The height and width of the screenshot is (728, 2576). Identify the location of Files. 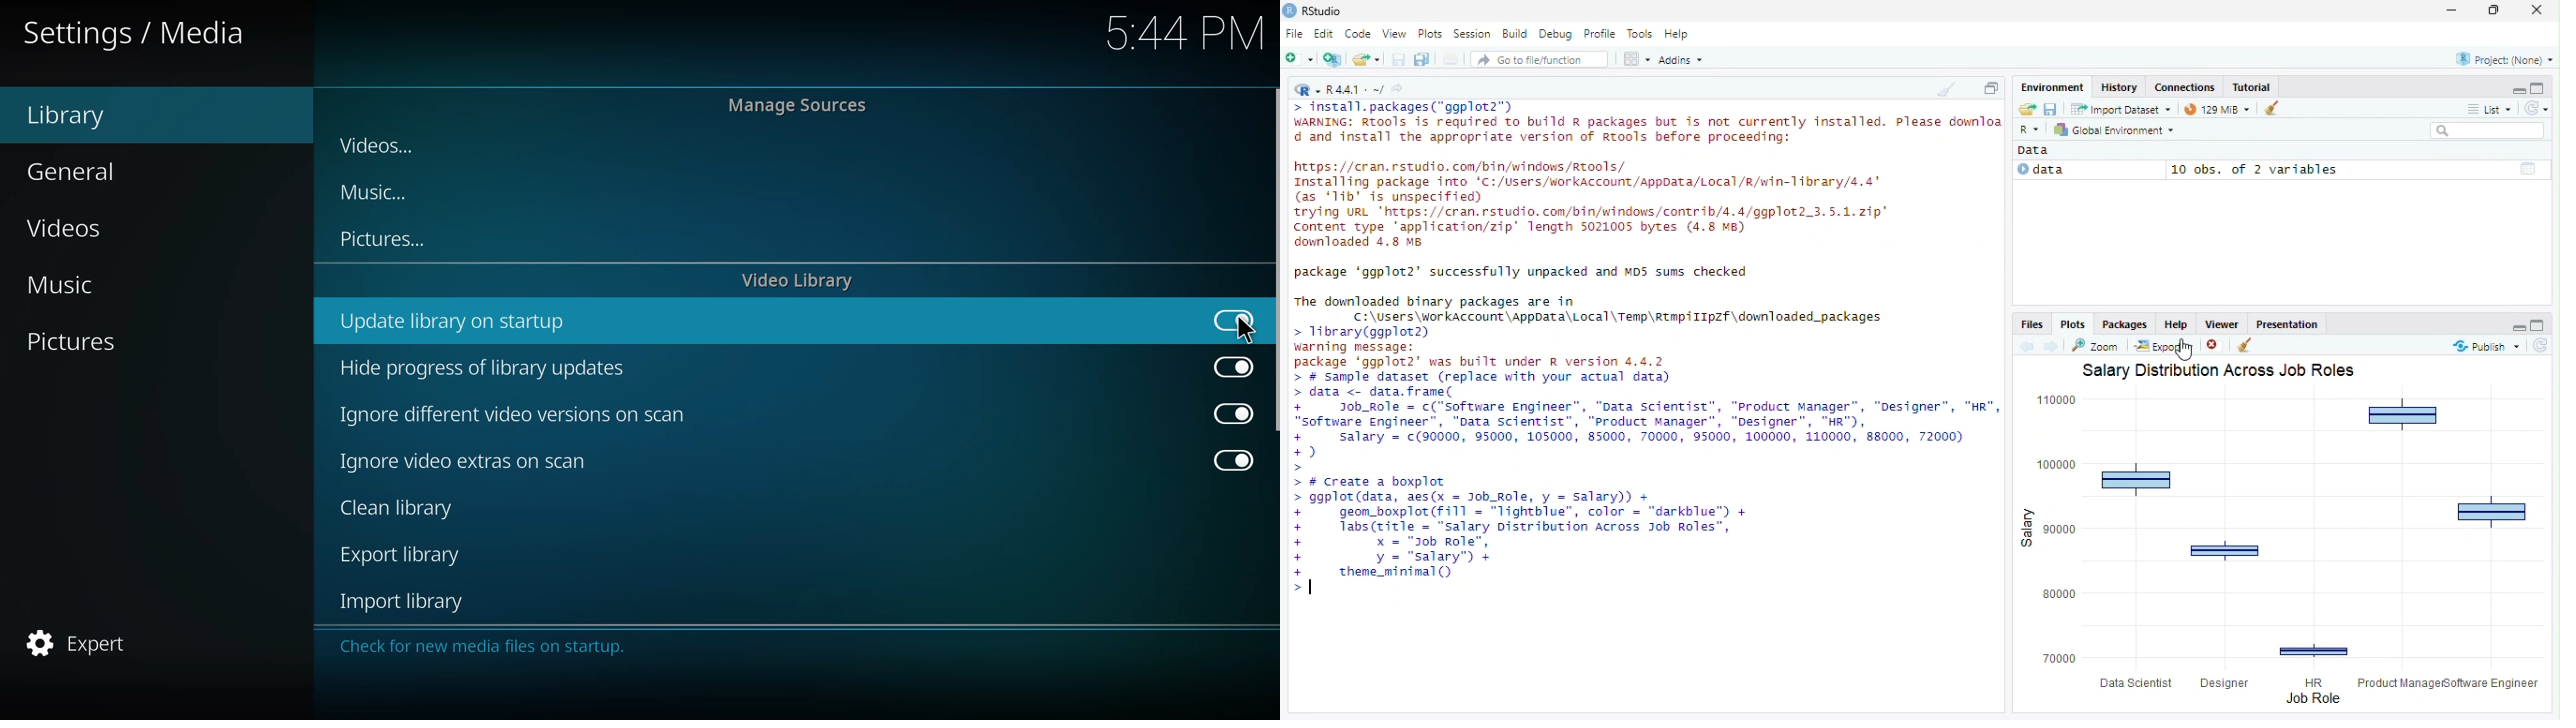
(2033, 324).